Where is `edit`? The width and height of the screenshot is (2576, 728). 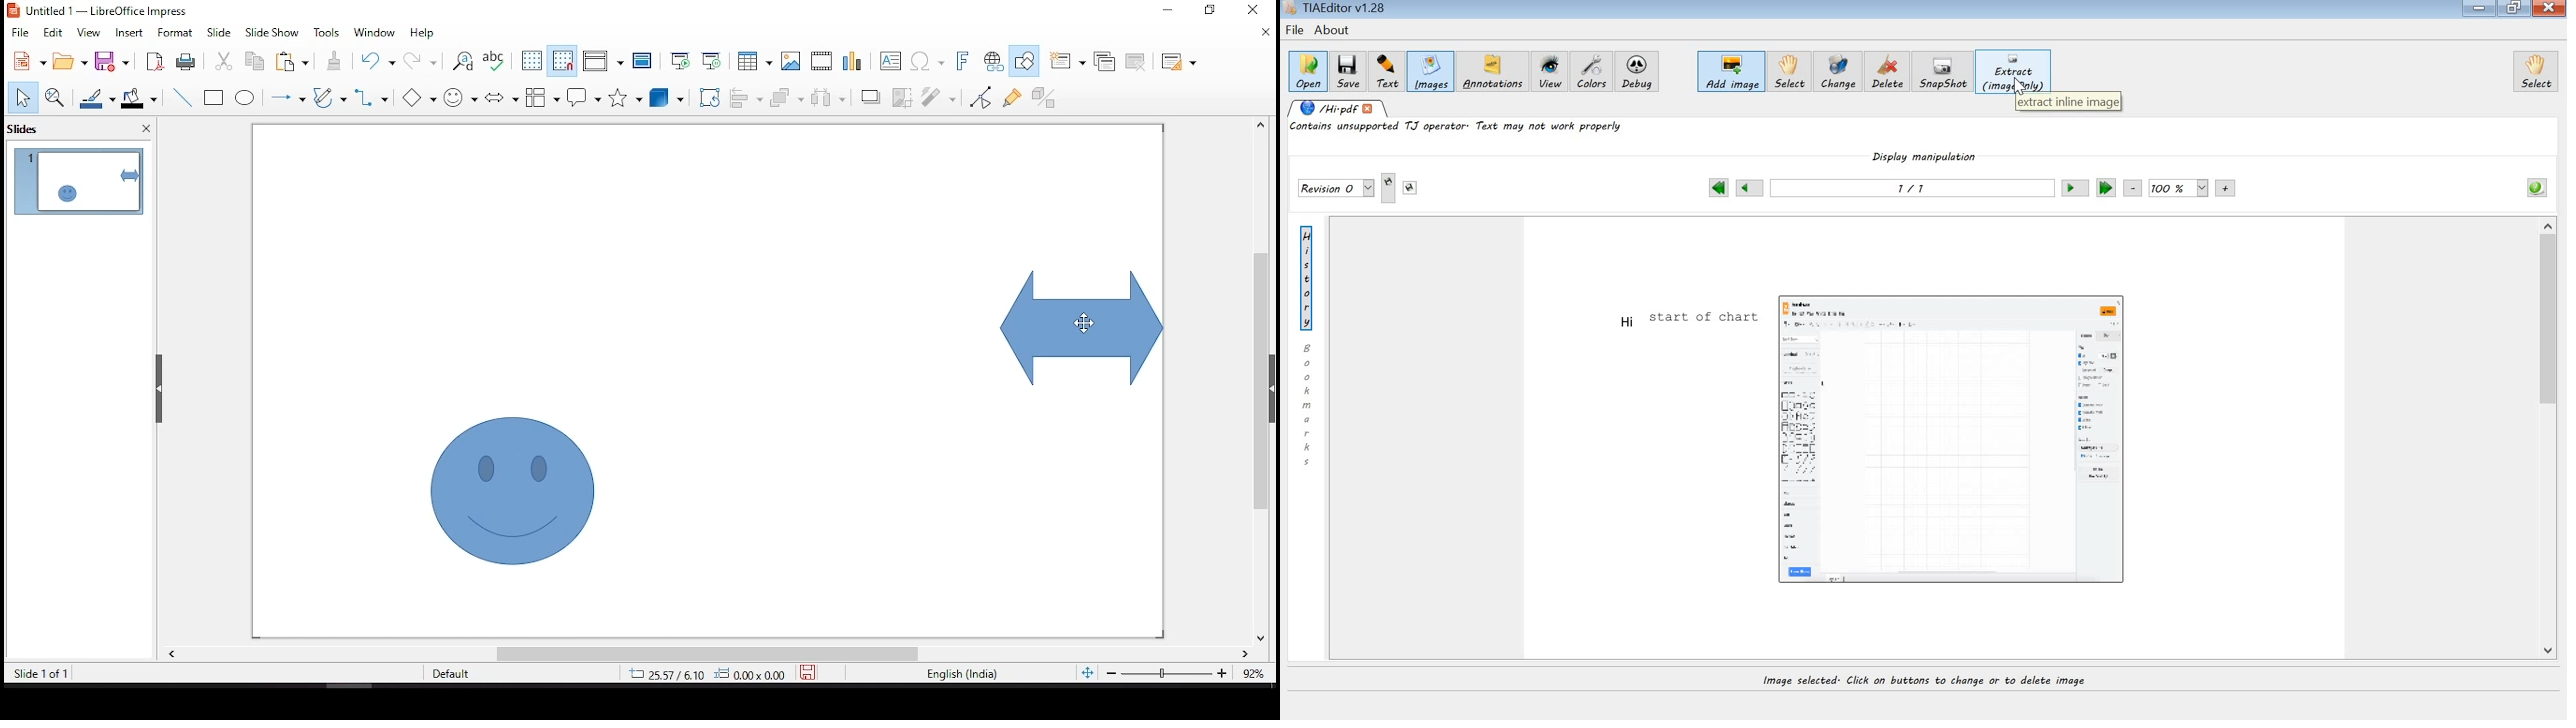 edit is located at coordinates (53, 33).